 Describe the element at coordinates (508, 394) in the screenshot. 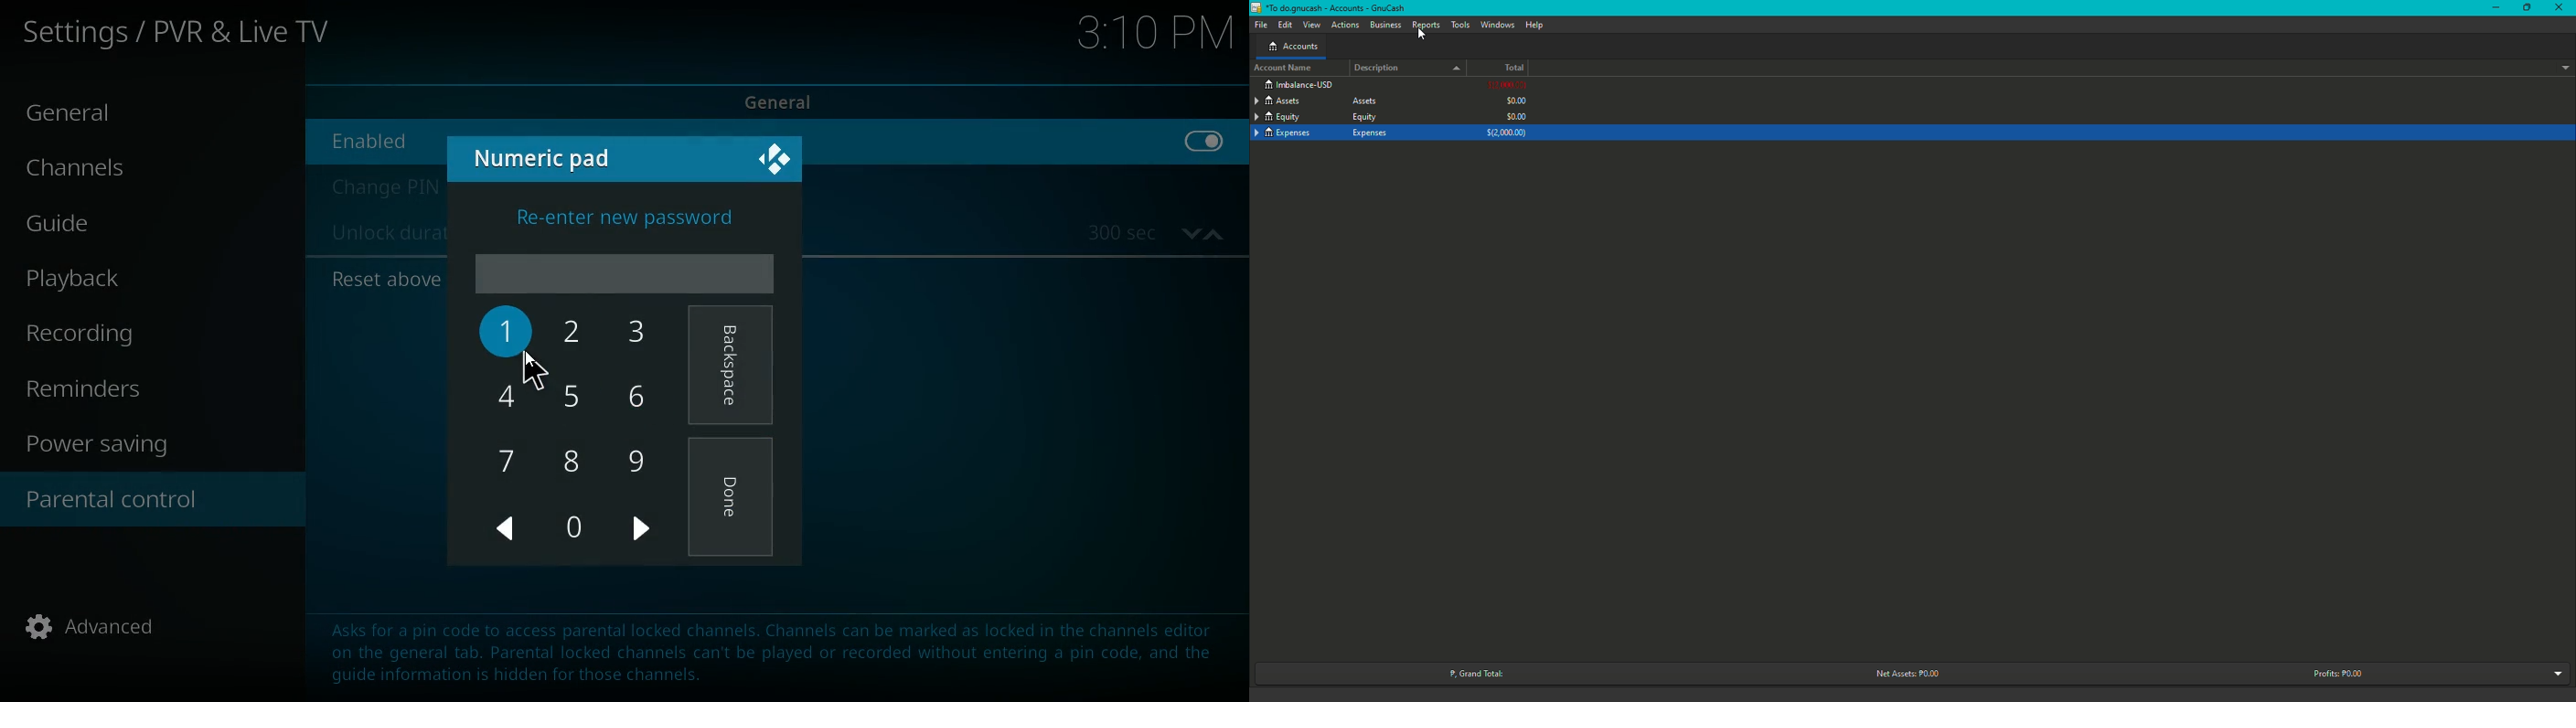

I see `4` at that location.